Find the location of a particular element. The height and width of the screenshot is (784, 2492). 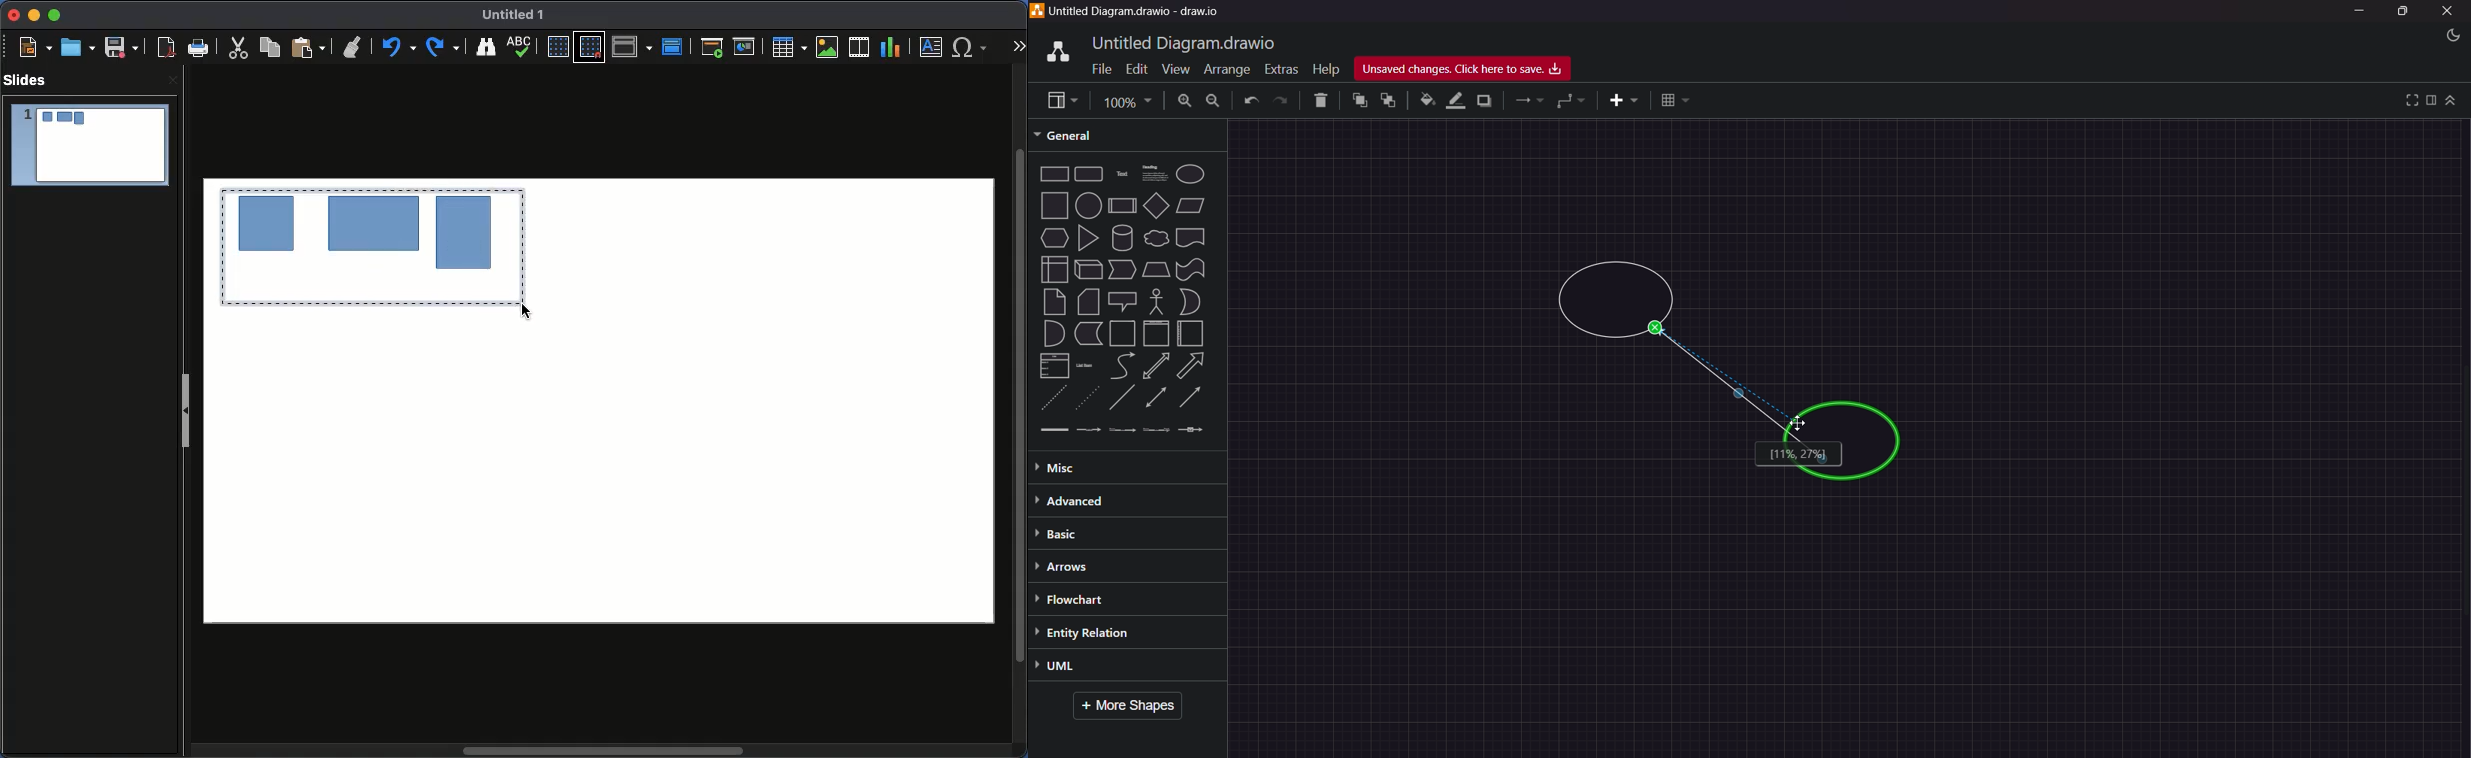

General is located at coordinates (1076, 135).